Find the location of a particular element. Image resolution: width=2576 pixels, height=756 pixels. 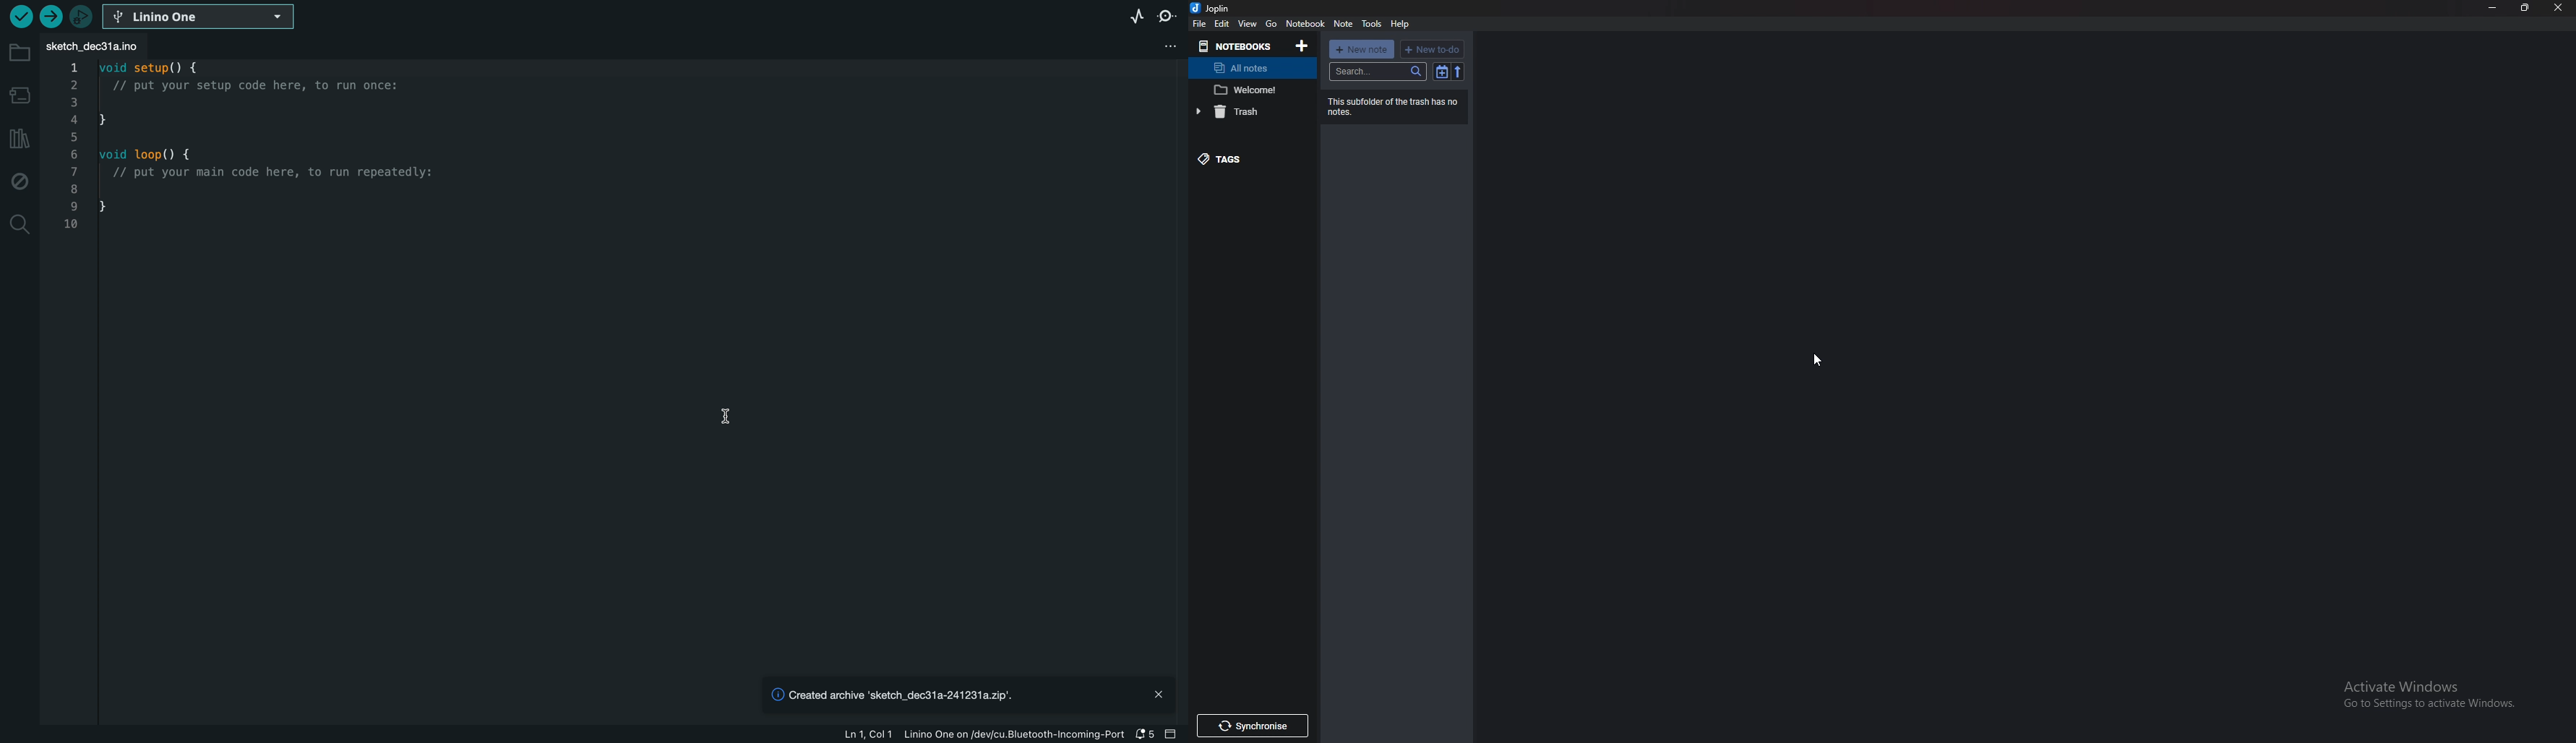

tags is located at coordinates (1243, 159).